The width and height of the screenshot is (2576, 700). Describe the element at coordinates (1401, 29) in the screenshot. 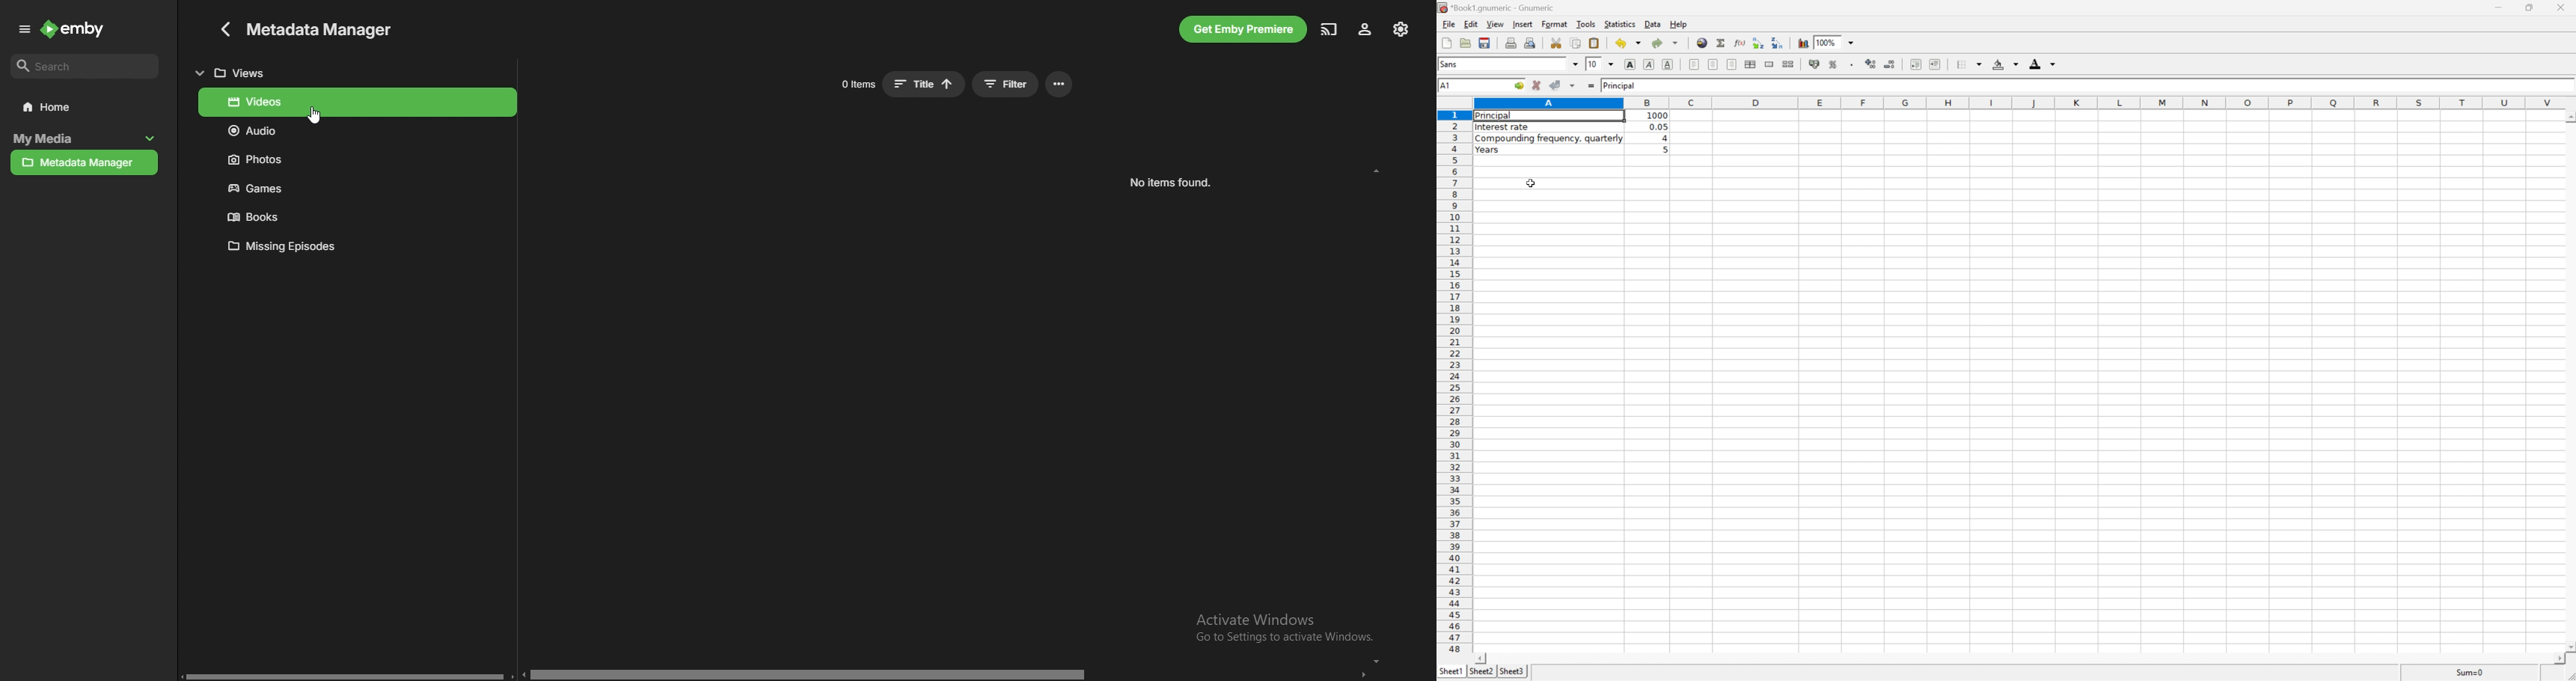

I see `settings` at that location.